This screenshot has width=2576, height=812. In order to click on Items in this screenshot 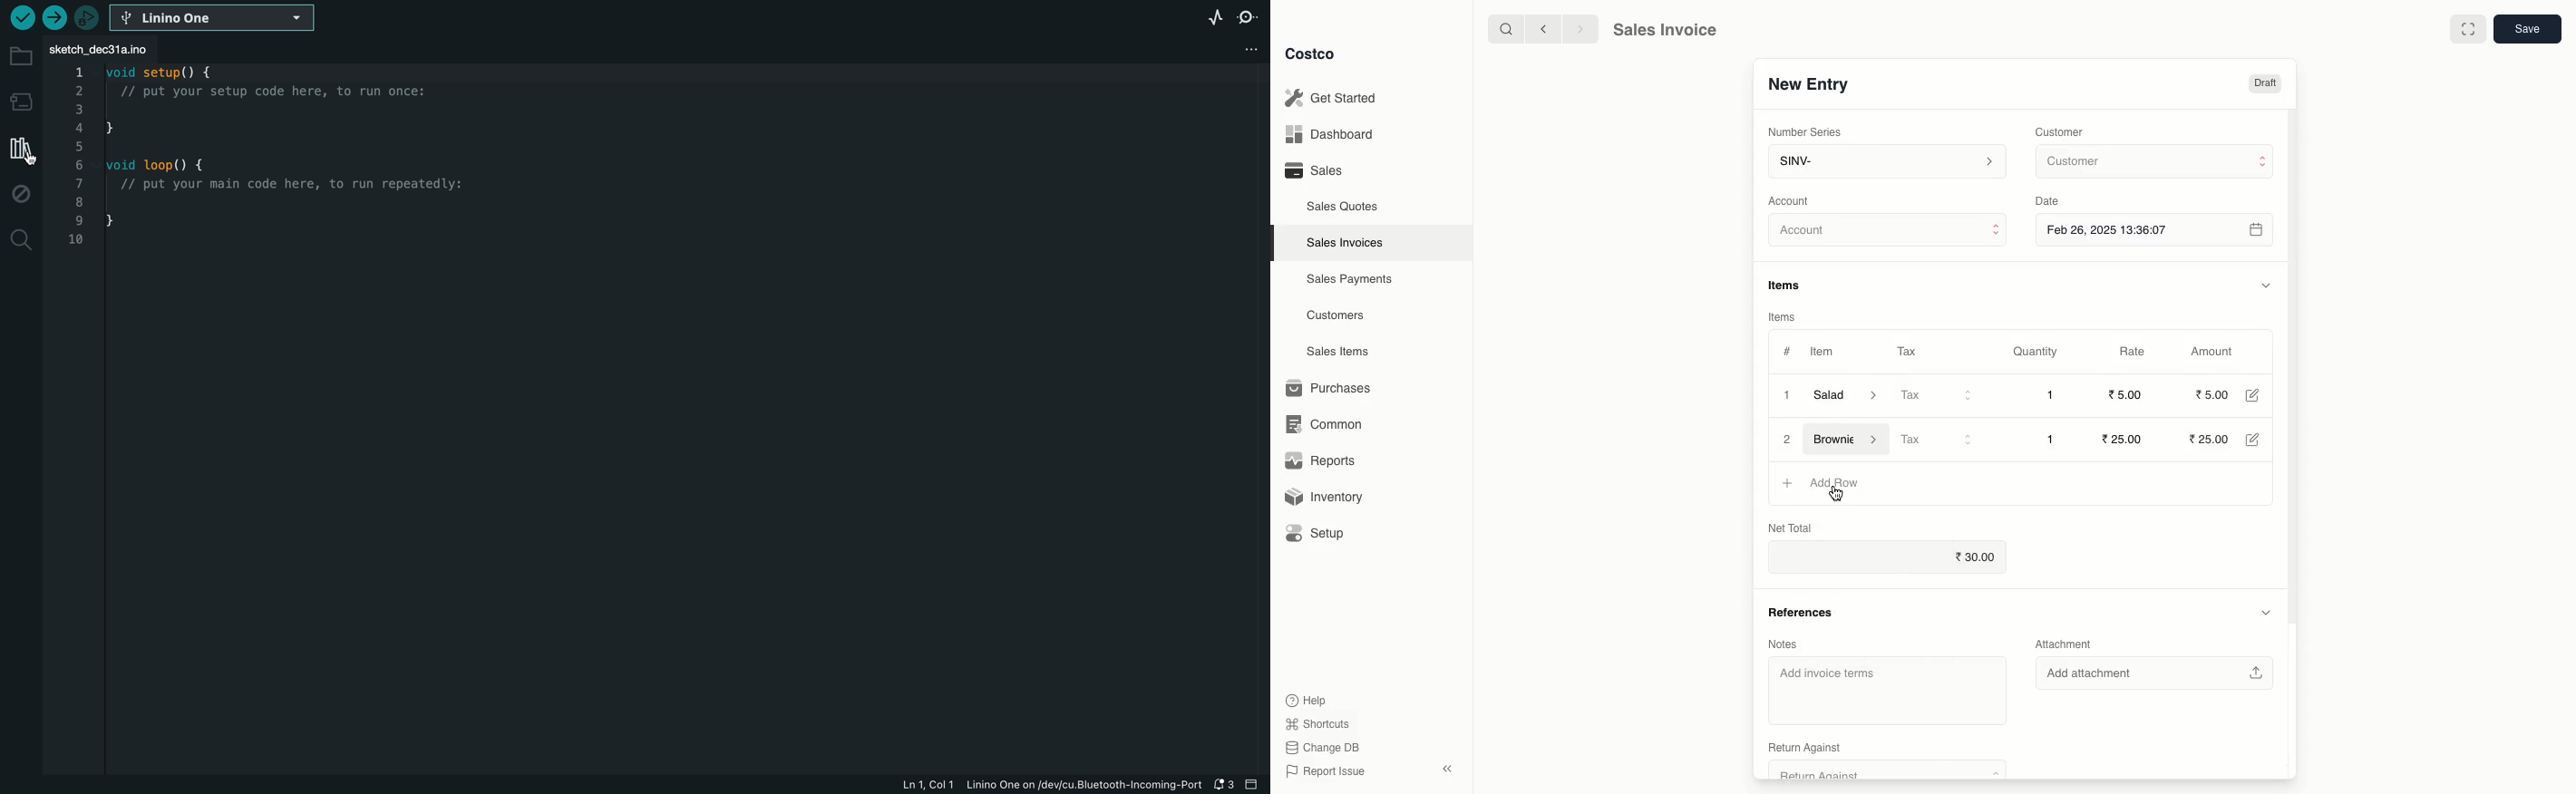, I will do `click(1791, 285)`.